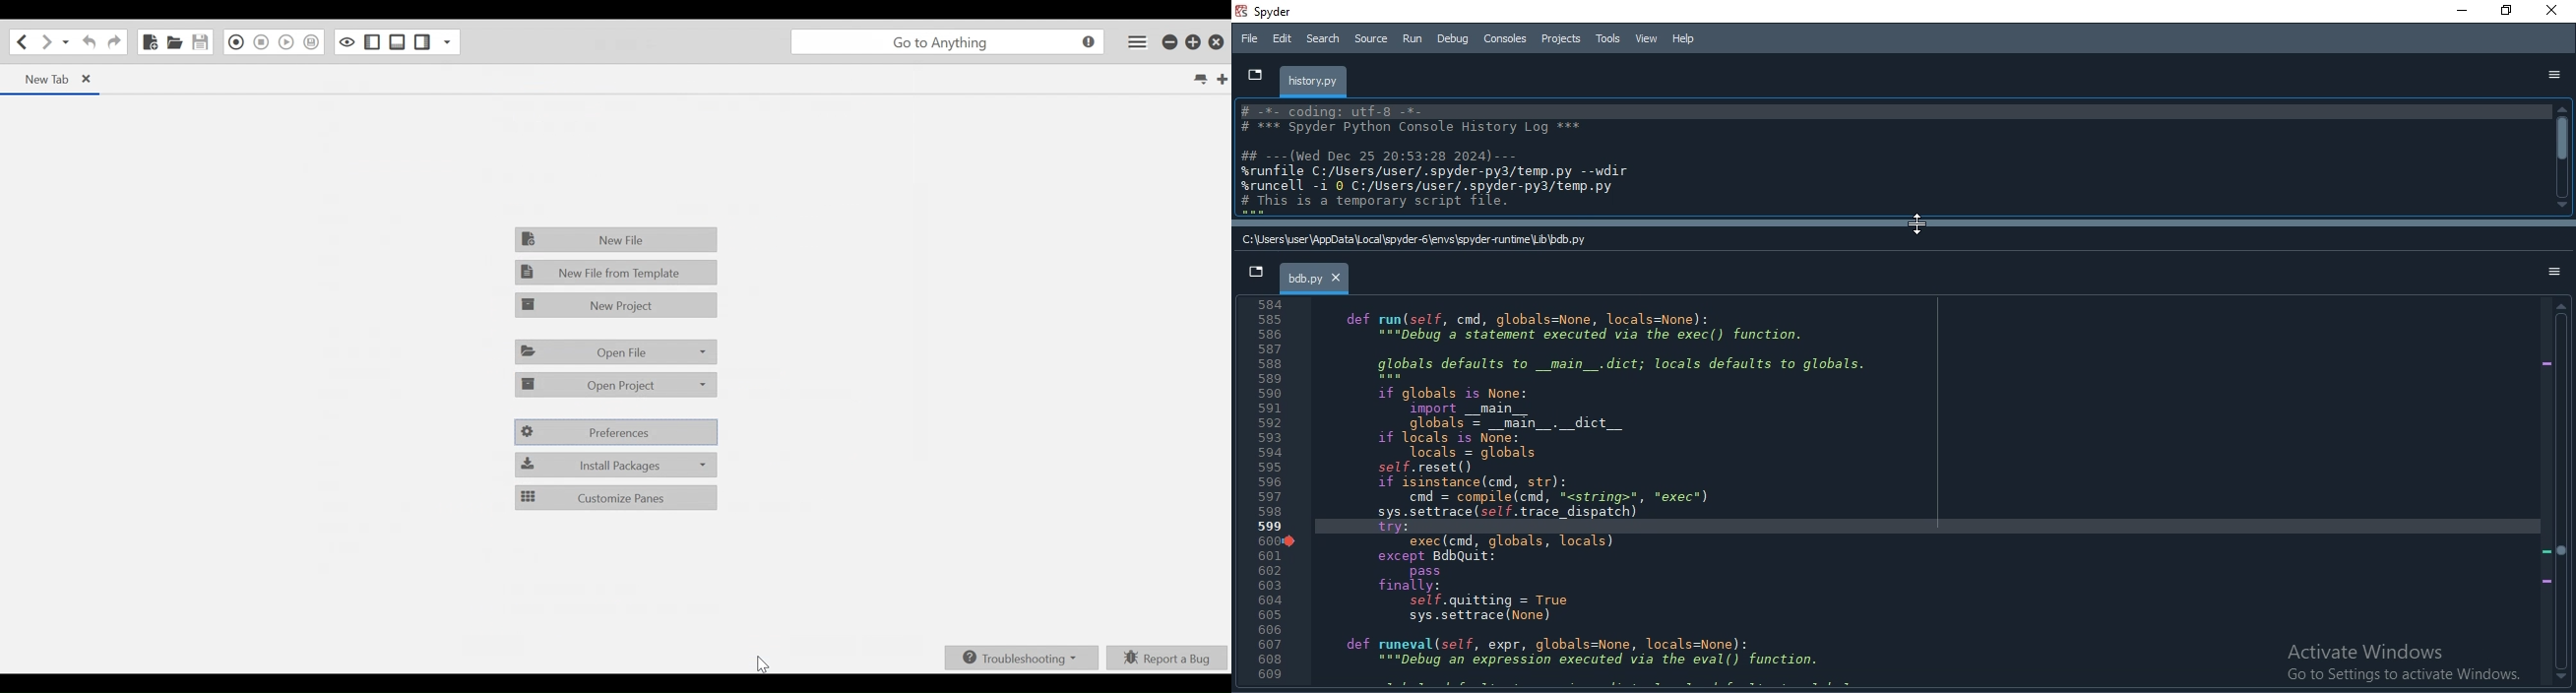 This screenshot has height=700, width=2576. What do you see at coordinates (2553, 272) in the screenshot?
I see `options` at bounding box center [2553, 272].